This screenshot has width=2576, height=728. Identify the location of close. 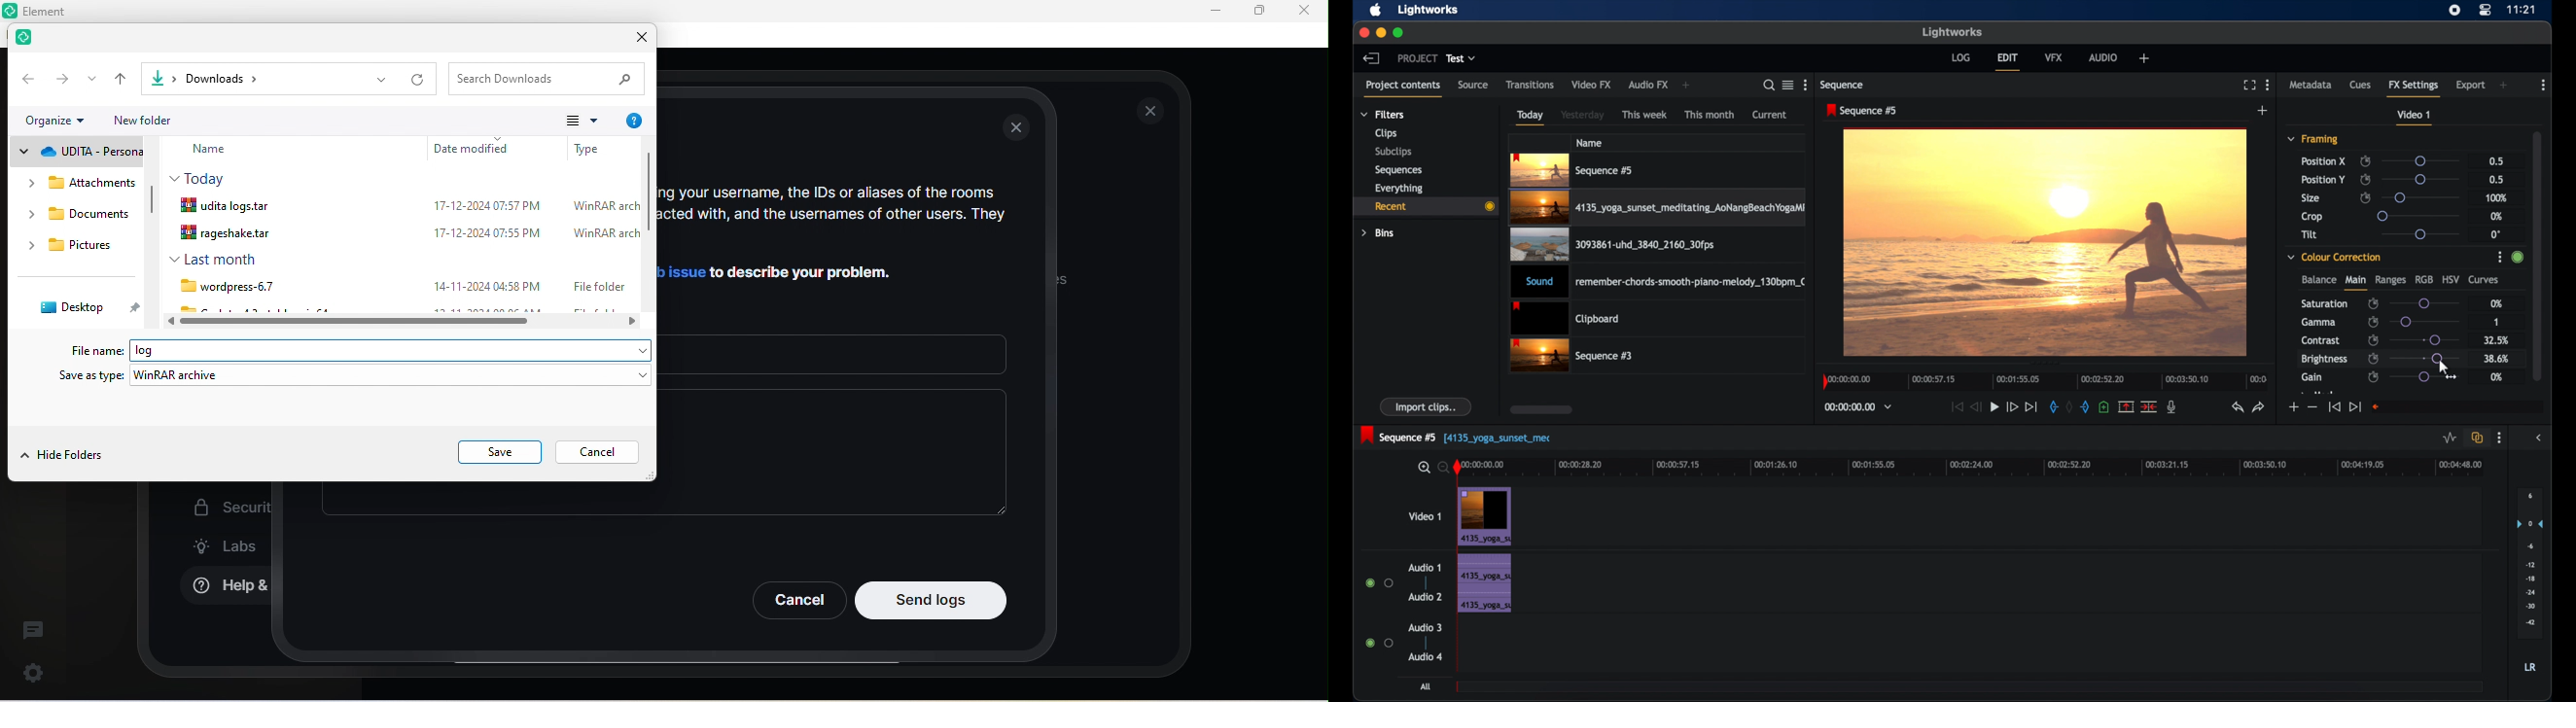
(636, 40).